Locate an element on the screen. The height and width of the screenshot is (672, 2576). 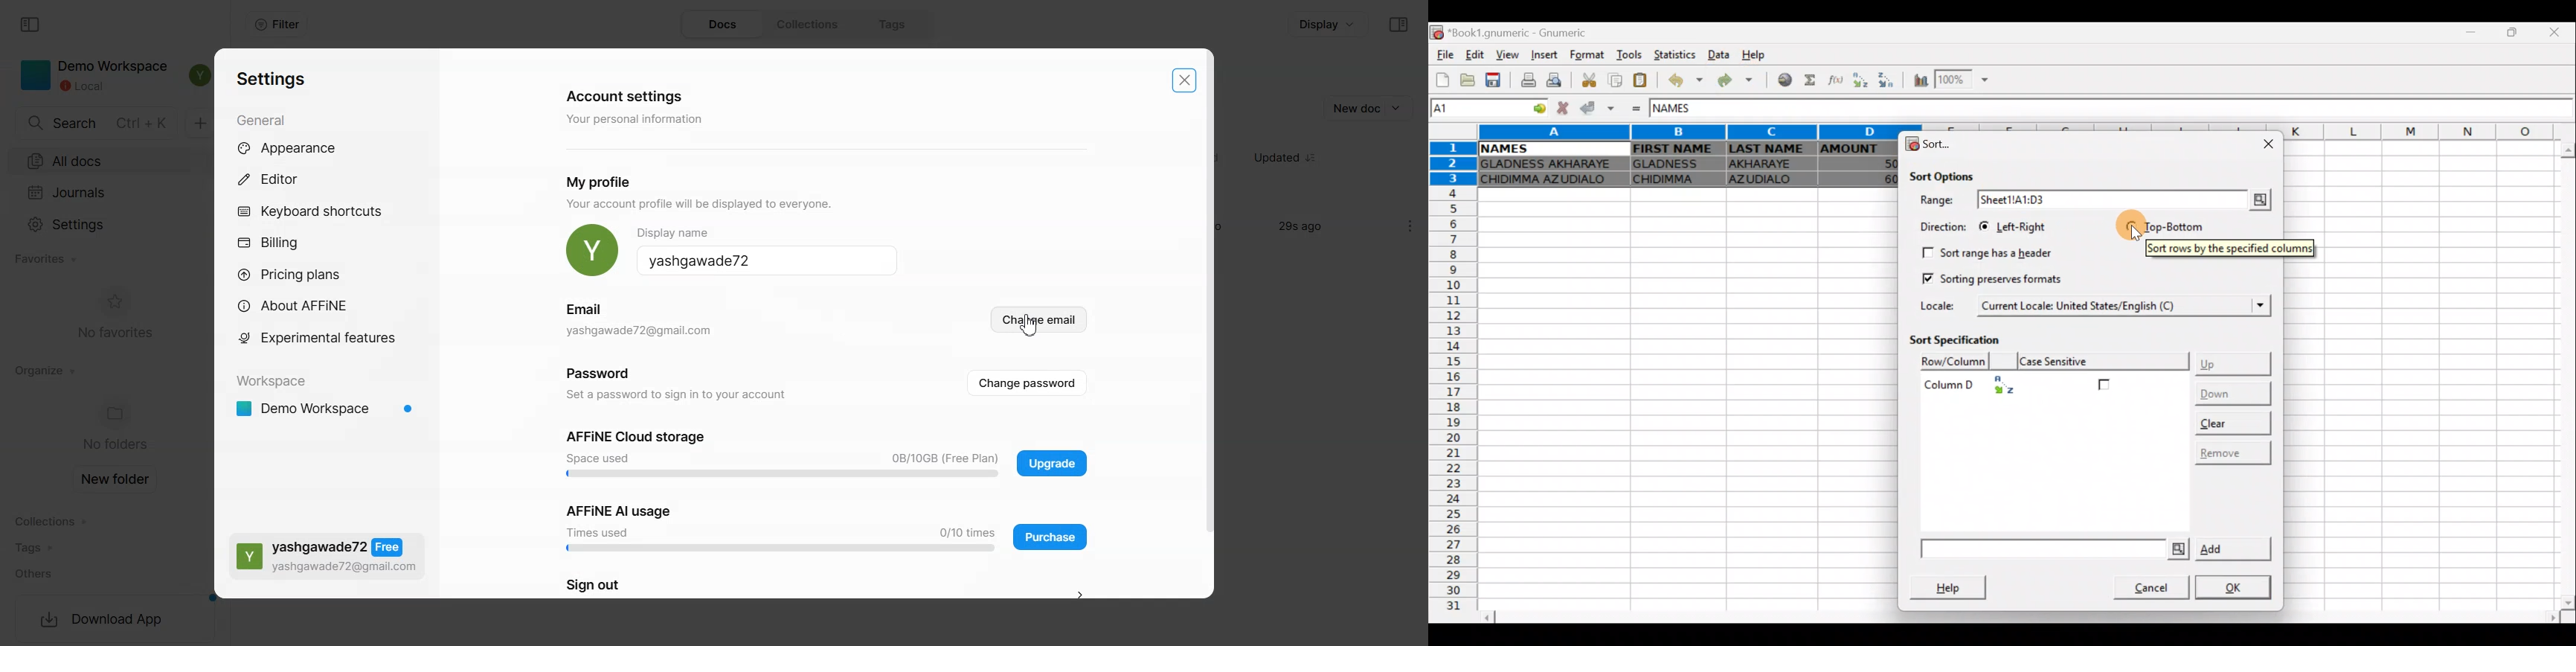
Close is located at coordinates (2559, 32).